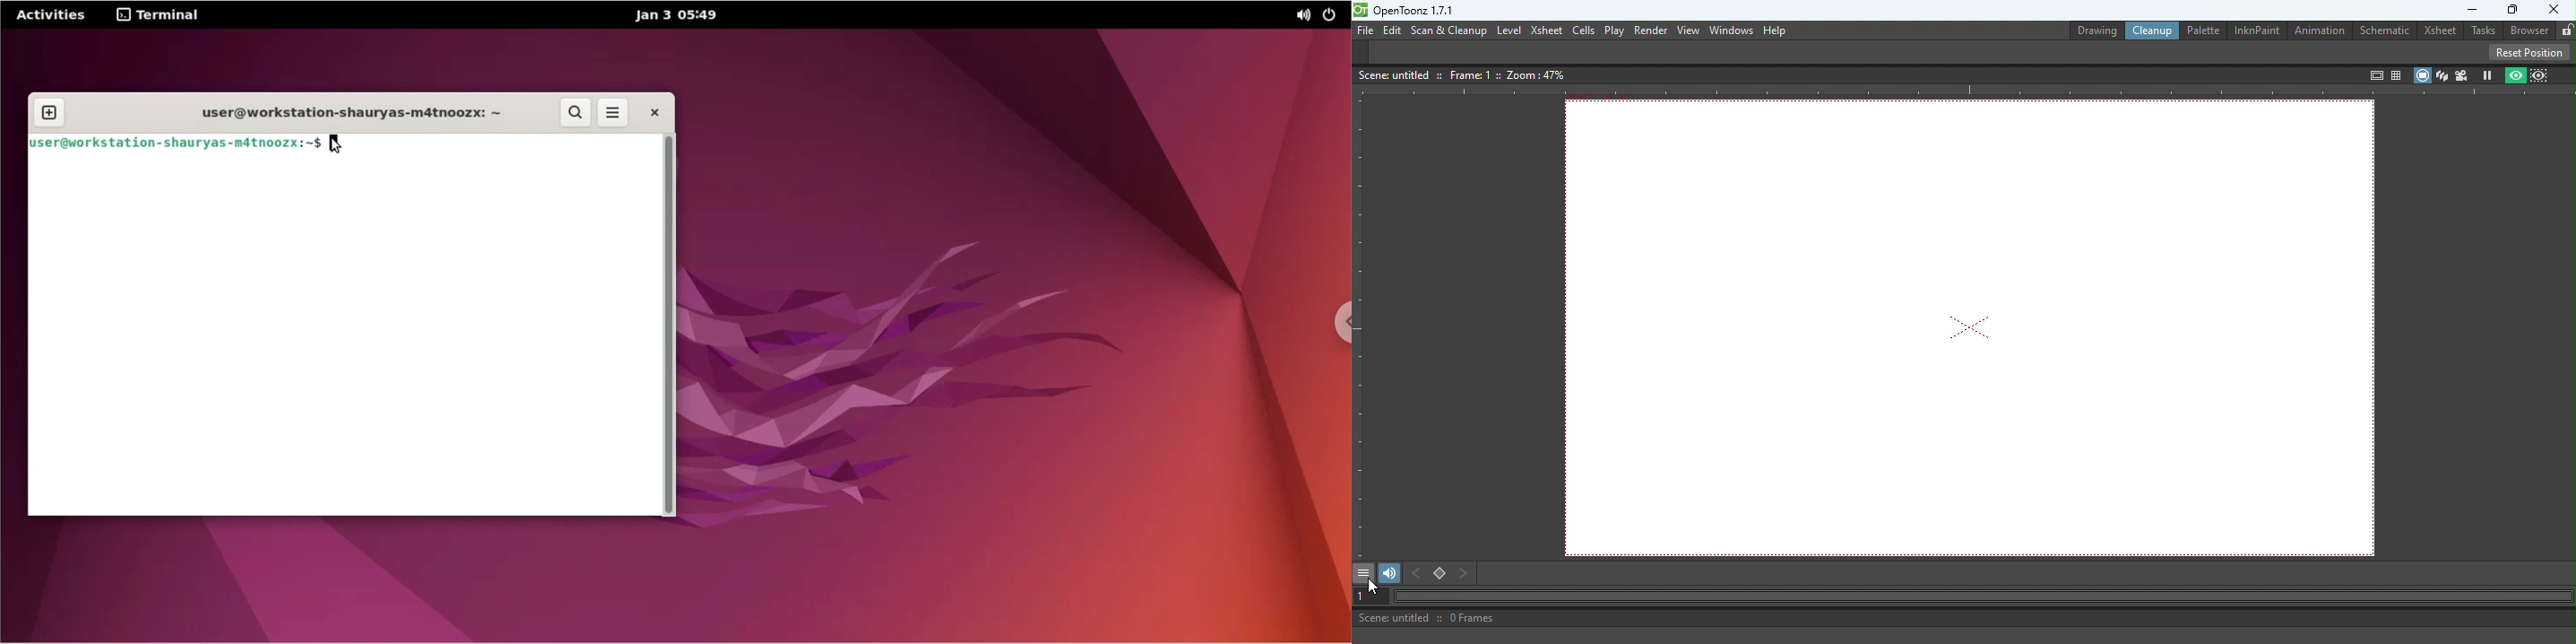 The height and width of the screenshot is (644, 2576). What do you see at coordinates (2260, 30) in the screenshot?
I see `InknPaint` at bounding box center [2260, 30].